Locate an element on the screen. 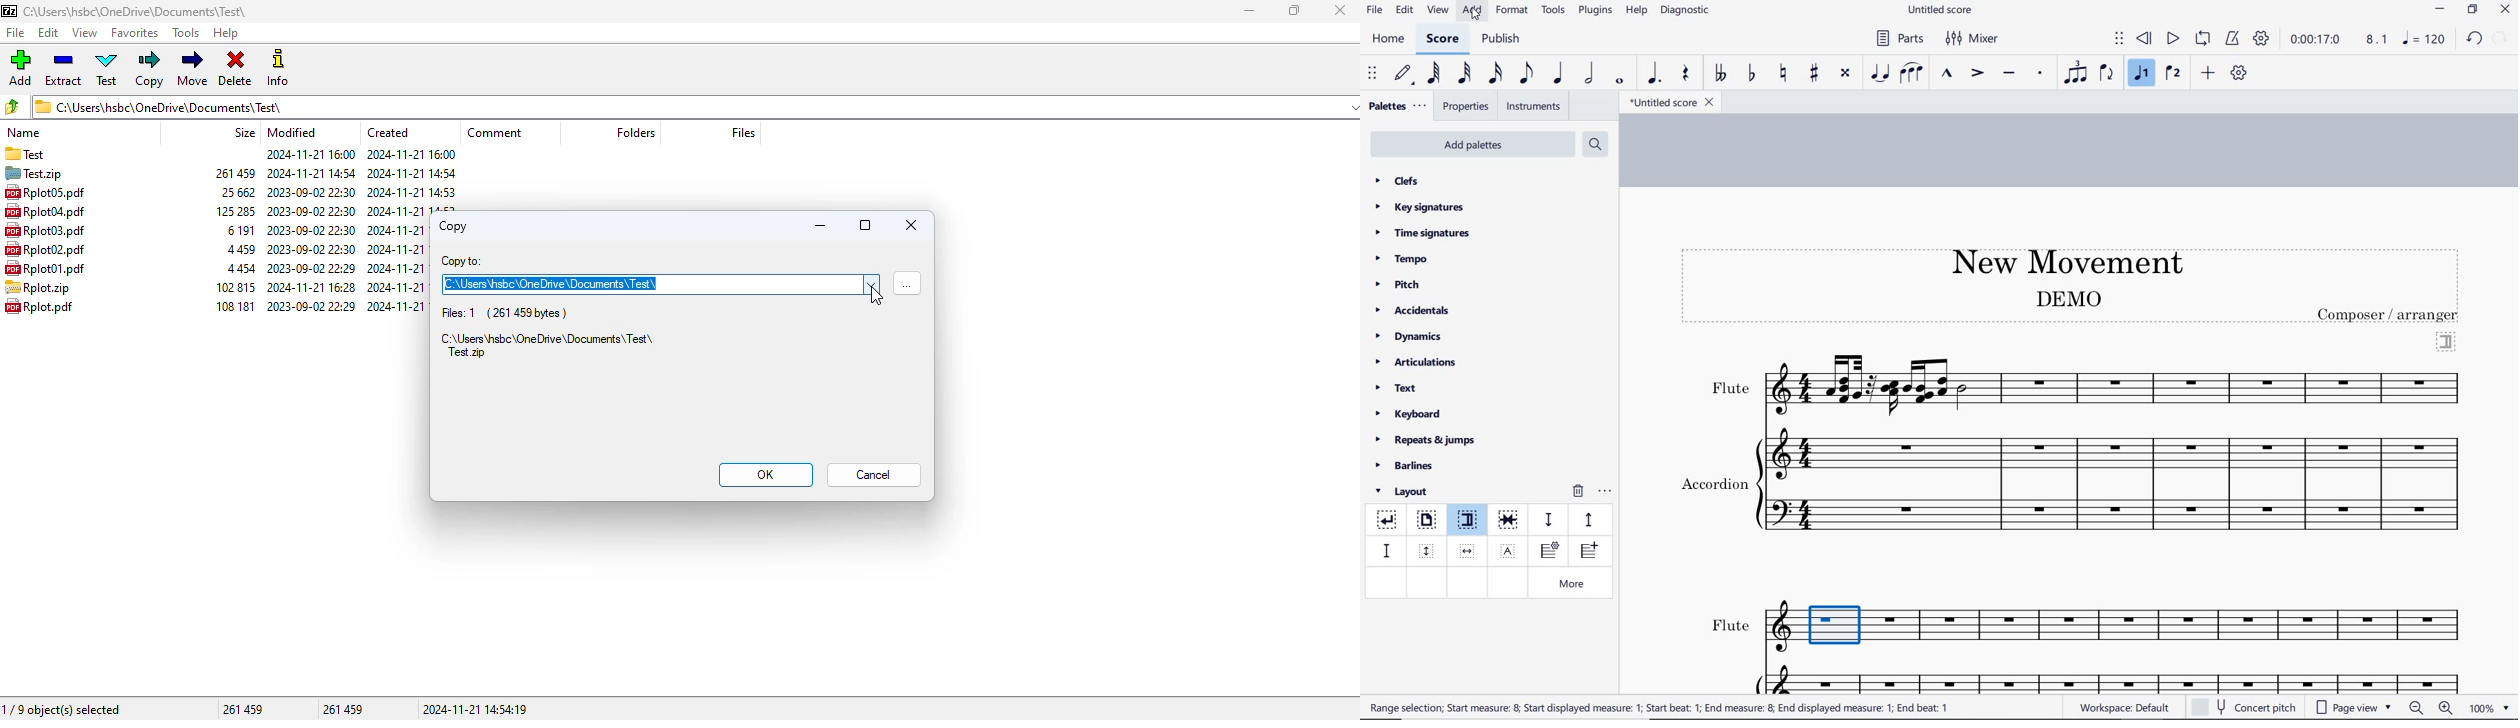 The image size is (2520, 728). rest is located at coordinates (1686, 74).